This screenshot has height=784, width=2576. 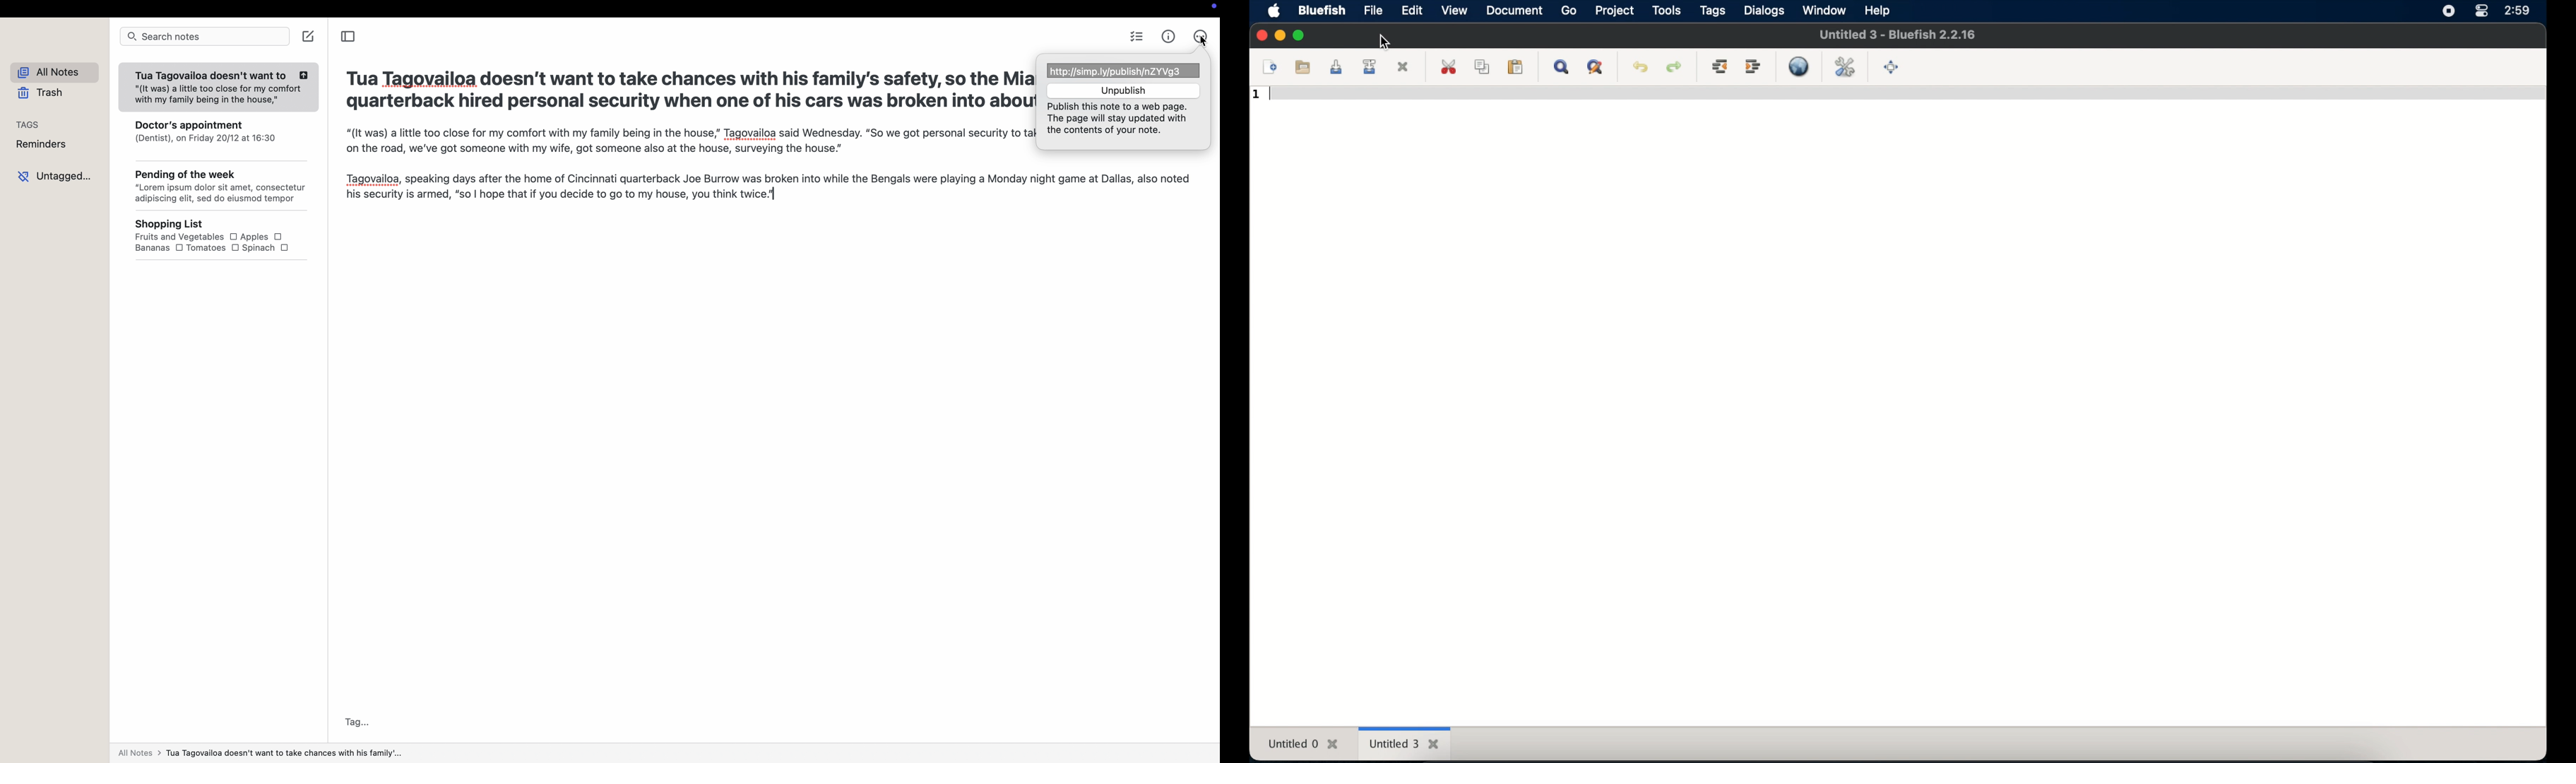 What do you see at coordinates (43, 94) in the screenshot?
I see `trash` at bounding box center [43, 94].